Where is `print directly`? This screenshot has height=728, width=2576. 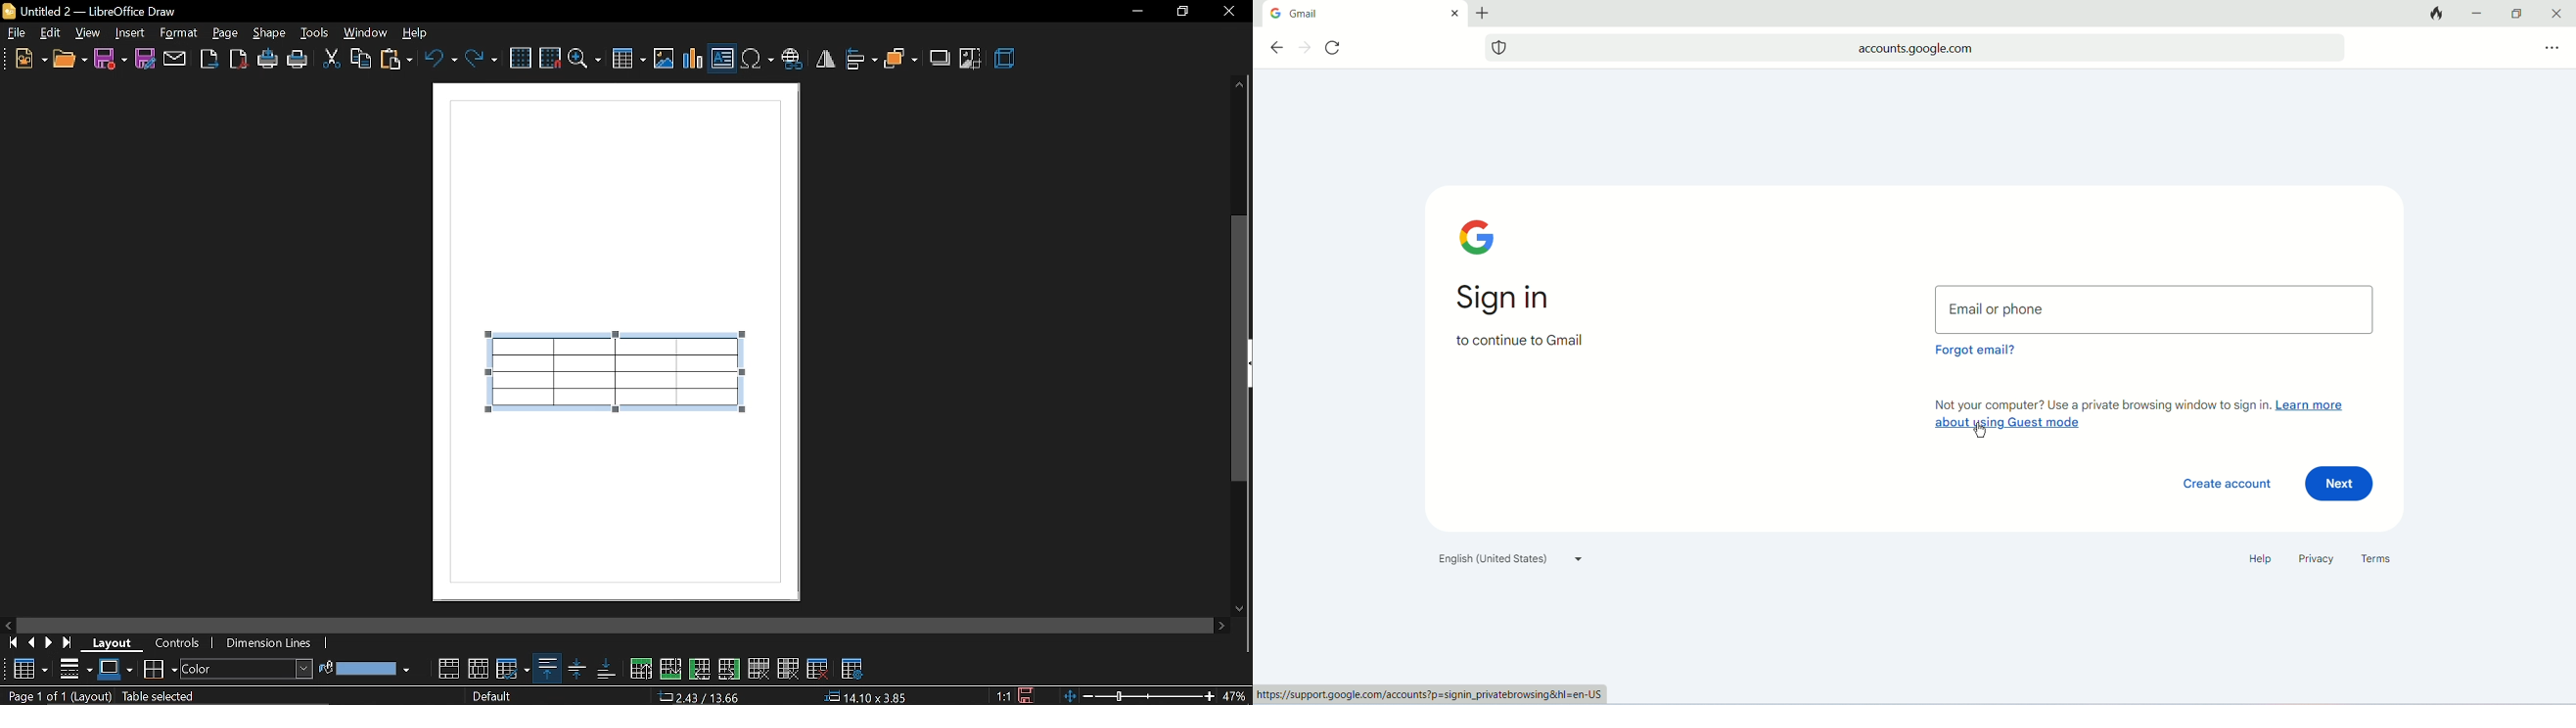
print directly is located at coordinates (268, 60).